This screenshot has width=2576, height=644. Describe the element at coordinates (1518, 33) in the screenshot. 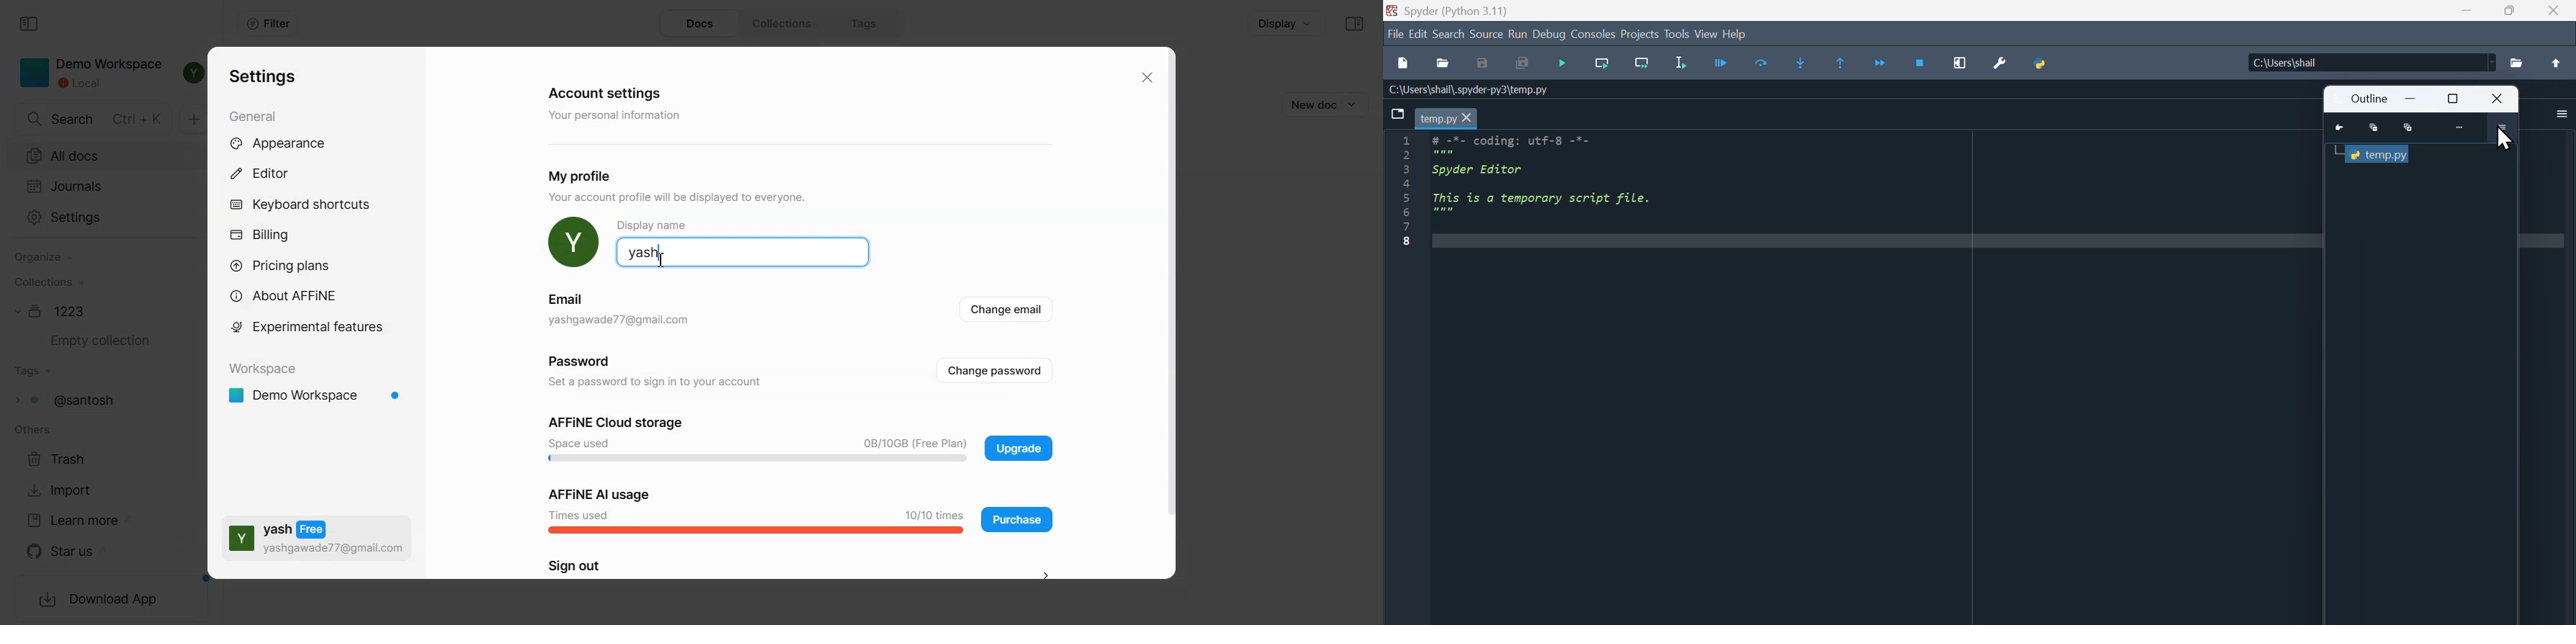

I see `Run` at that location.